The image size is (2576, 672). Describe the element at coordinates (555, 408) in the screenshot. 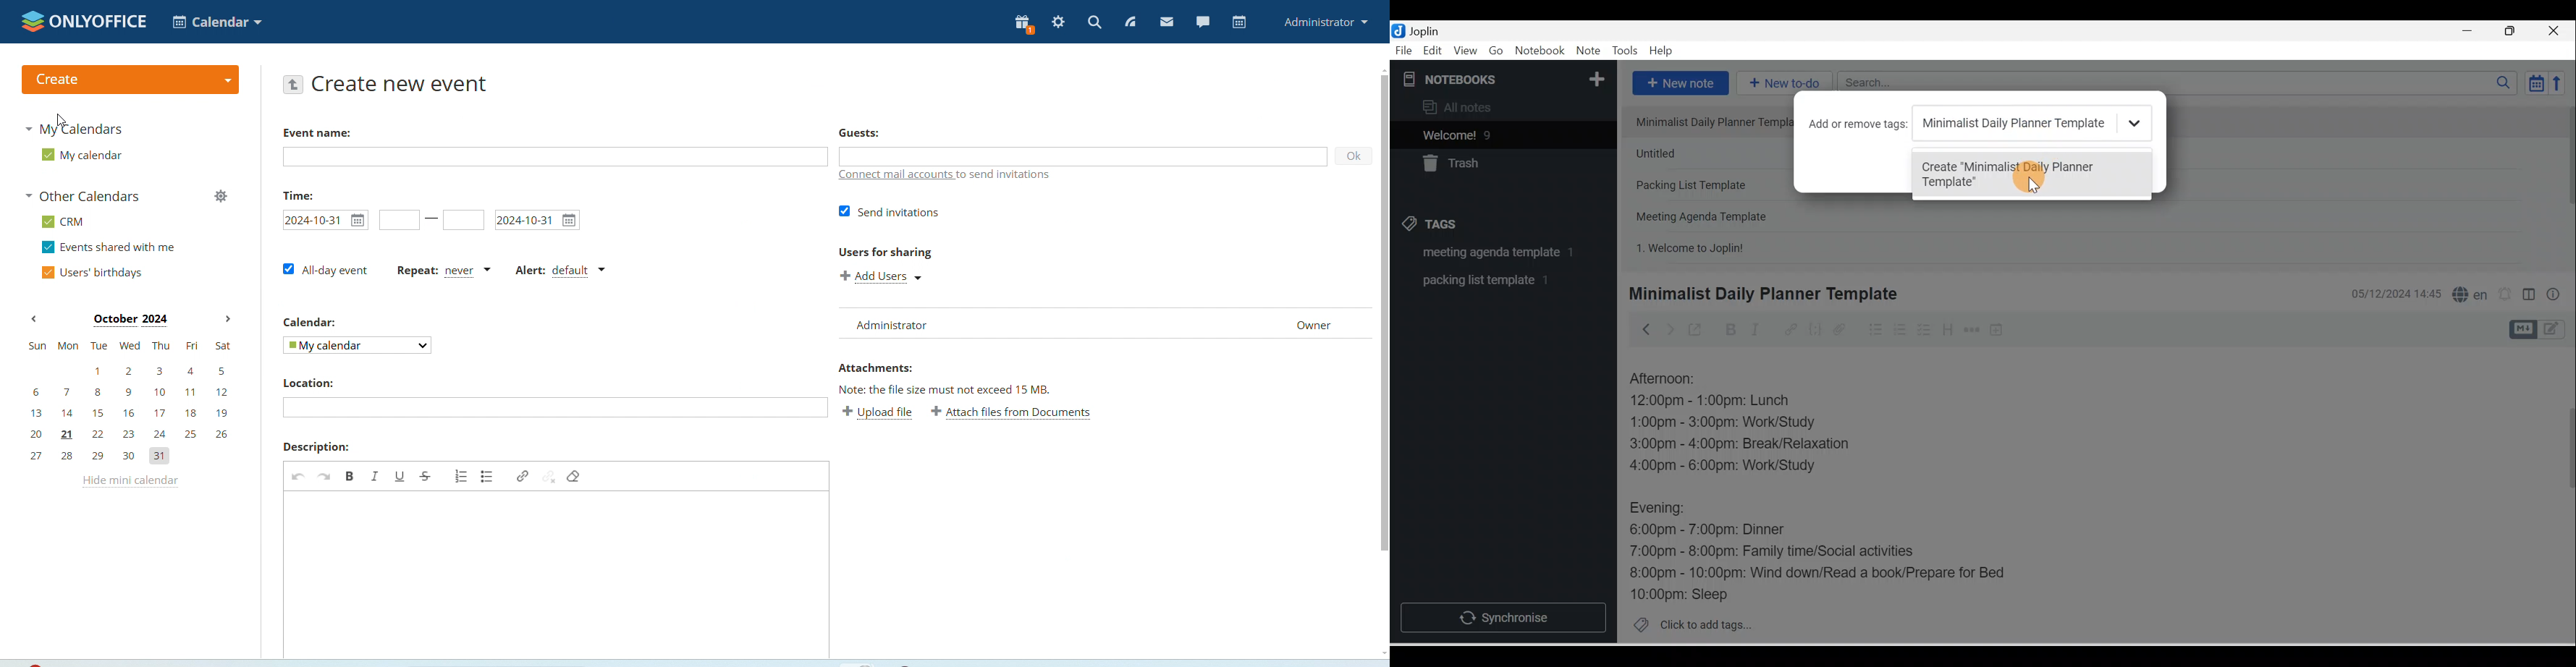

I see `edit location` at that location.